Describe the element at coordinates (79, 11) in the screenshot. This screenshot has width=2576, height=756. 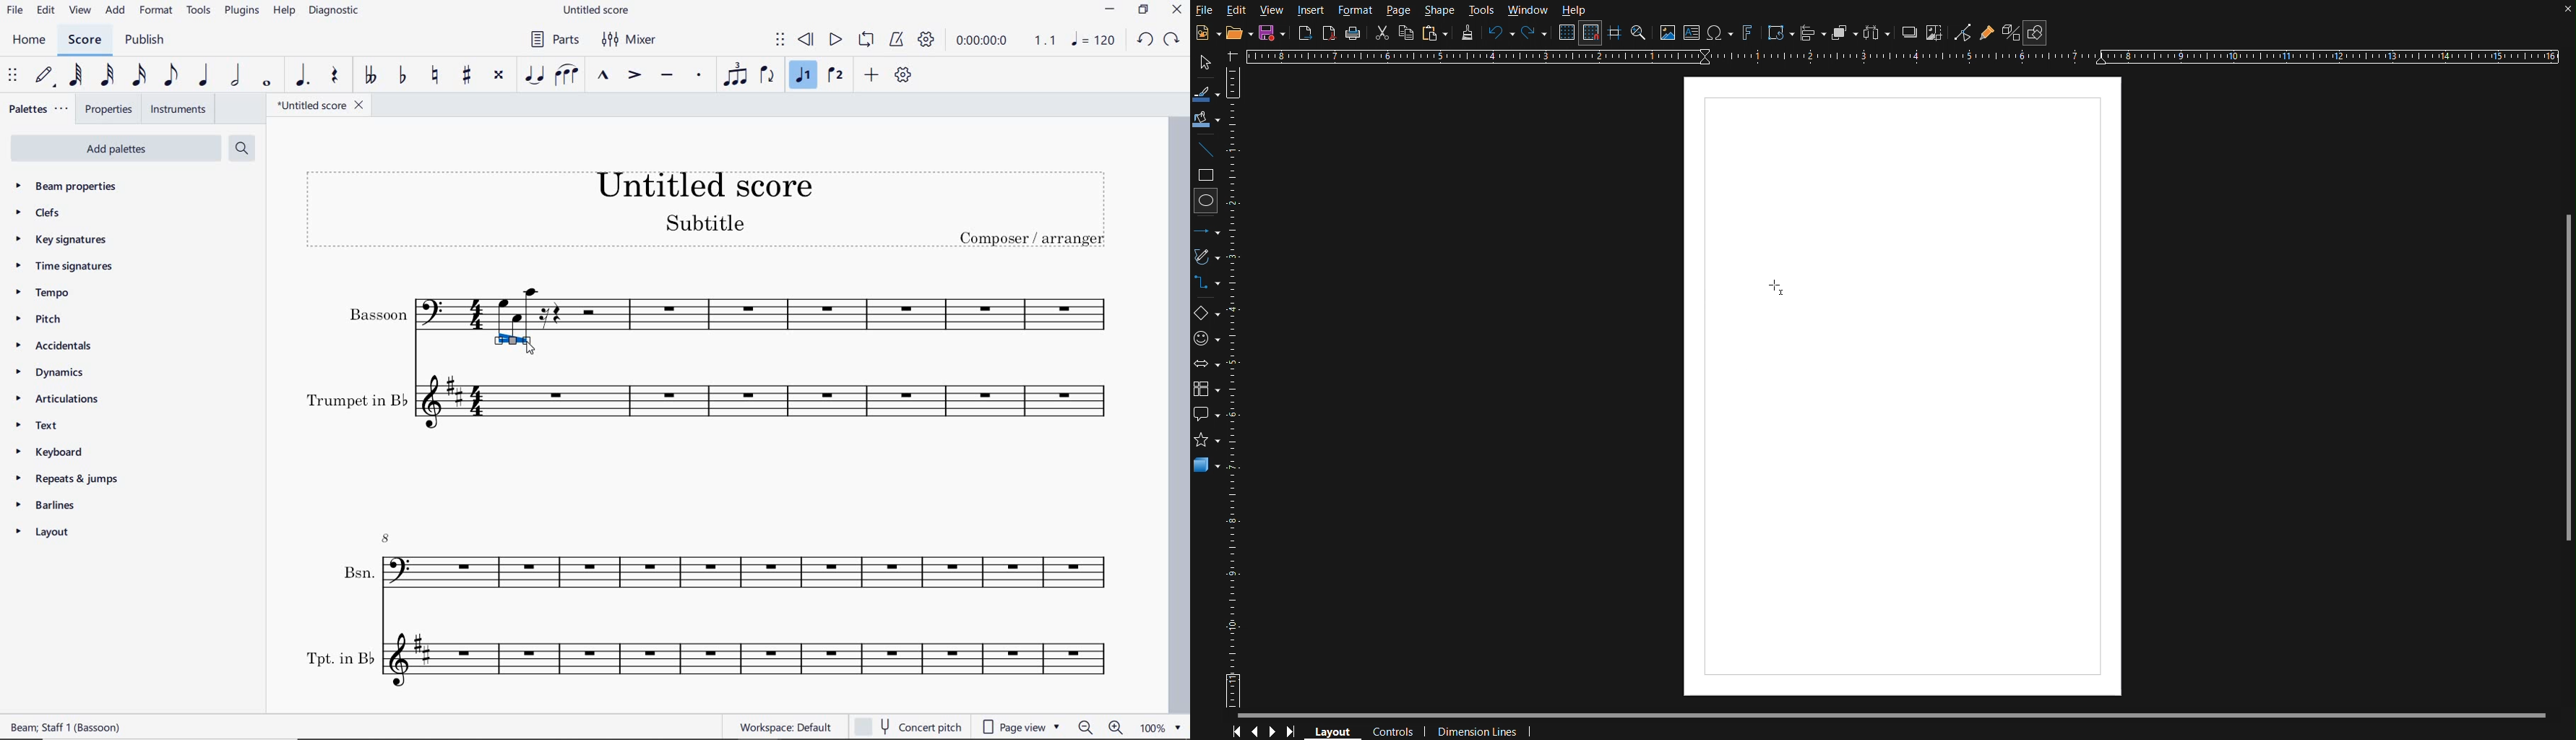
I see `view` at that location.